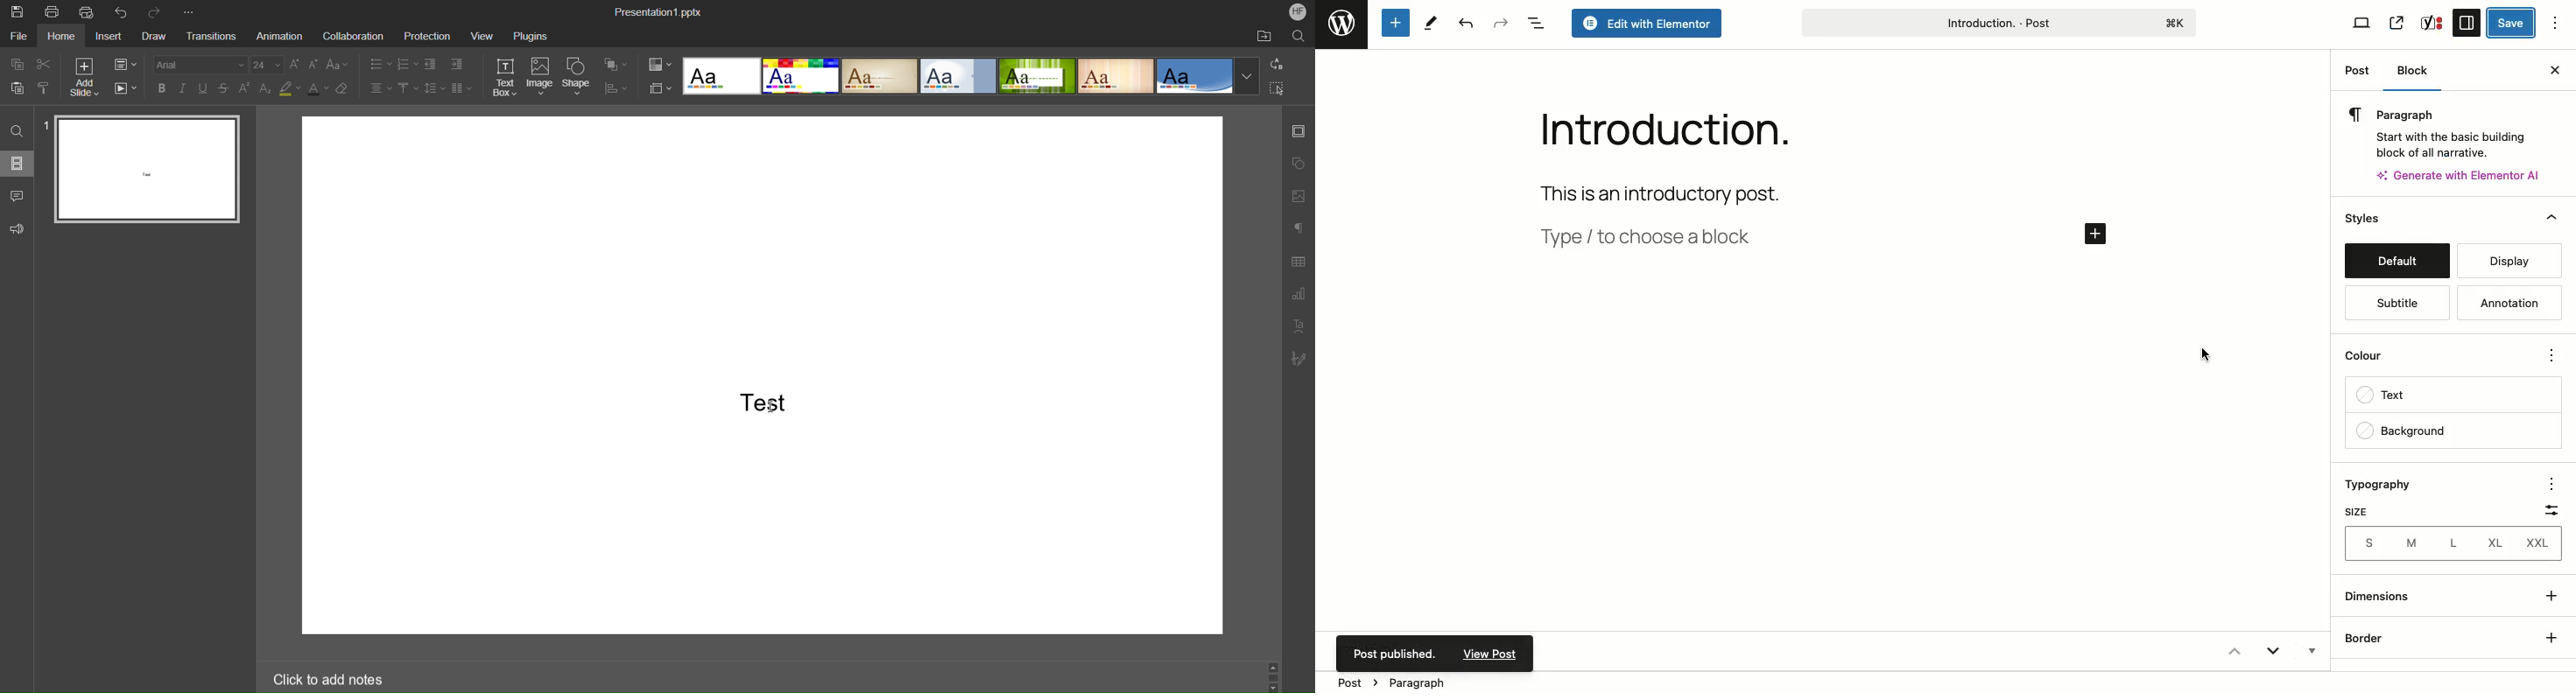 The image size is (2576, 700). What do you see at coordinates (2204, 354) in the screenshot?
I see `Cursor` at bounding box center [2204, 354].